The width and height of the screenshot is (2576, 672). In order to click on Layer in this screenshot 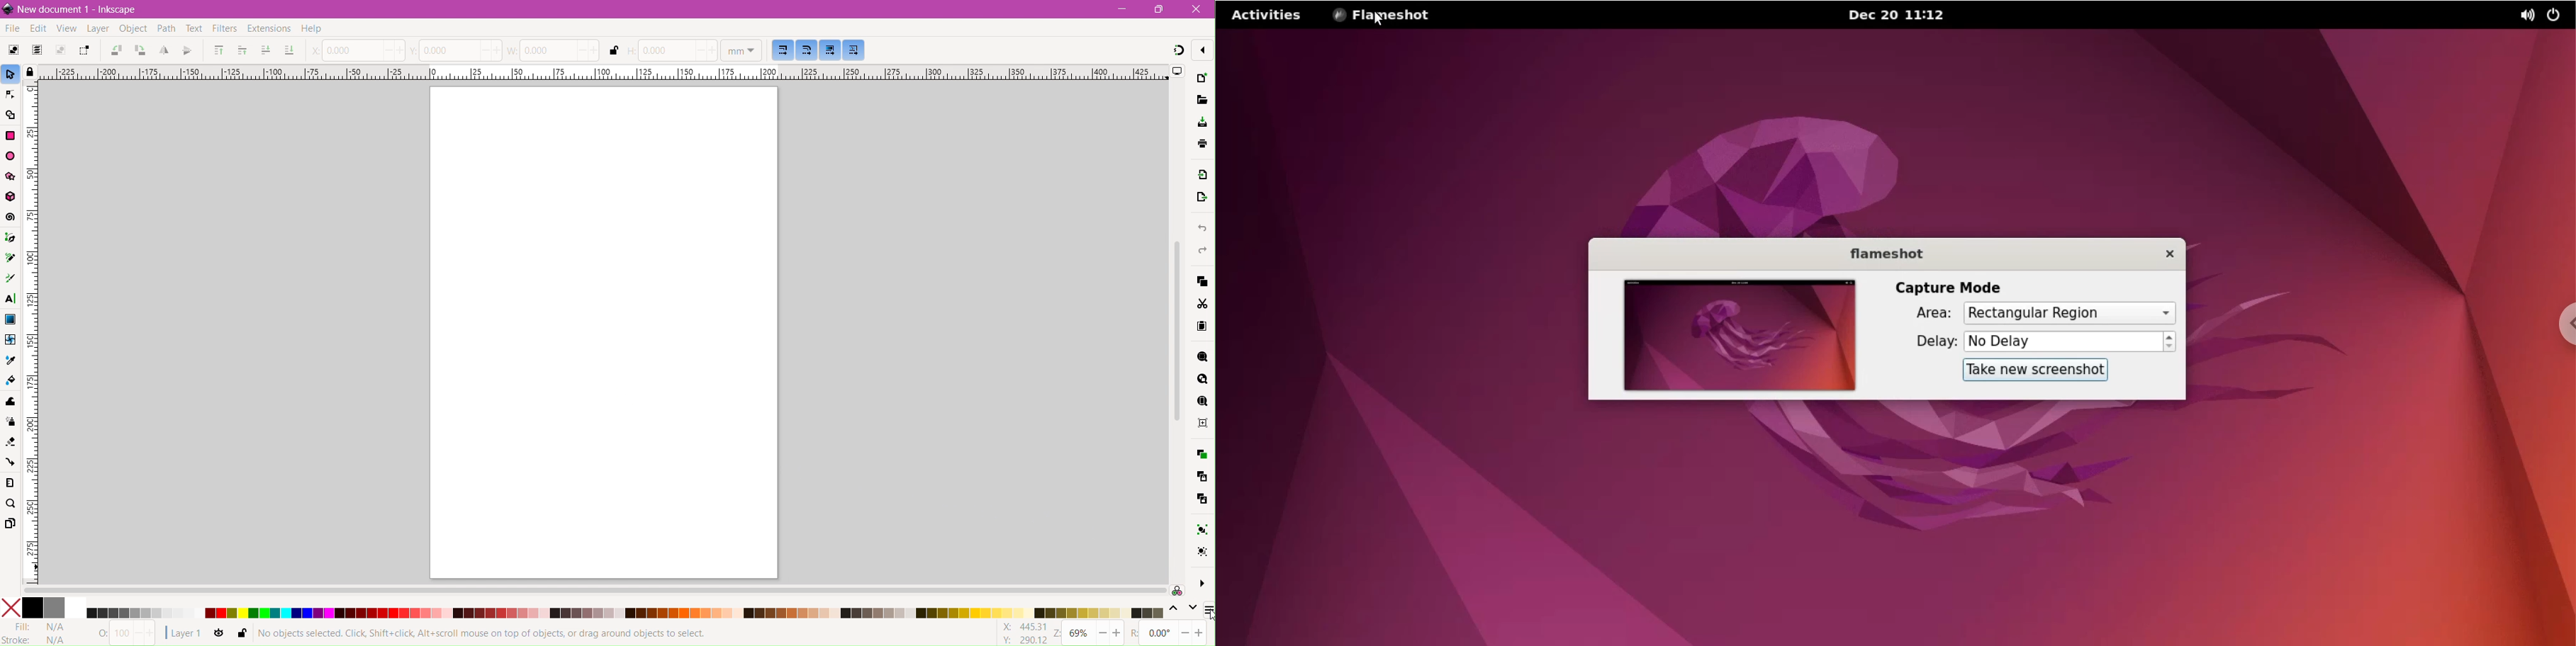, I will do `click(97, 29)`.